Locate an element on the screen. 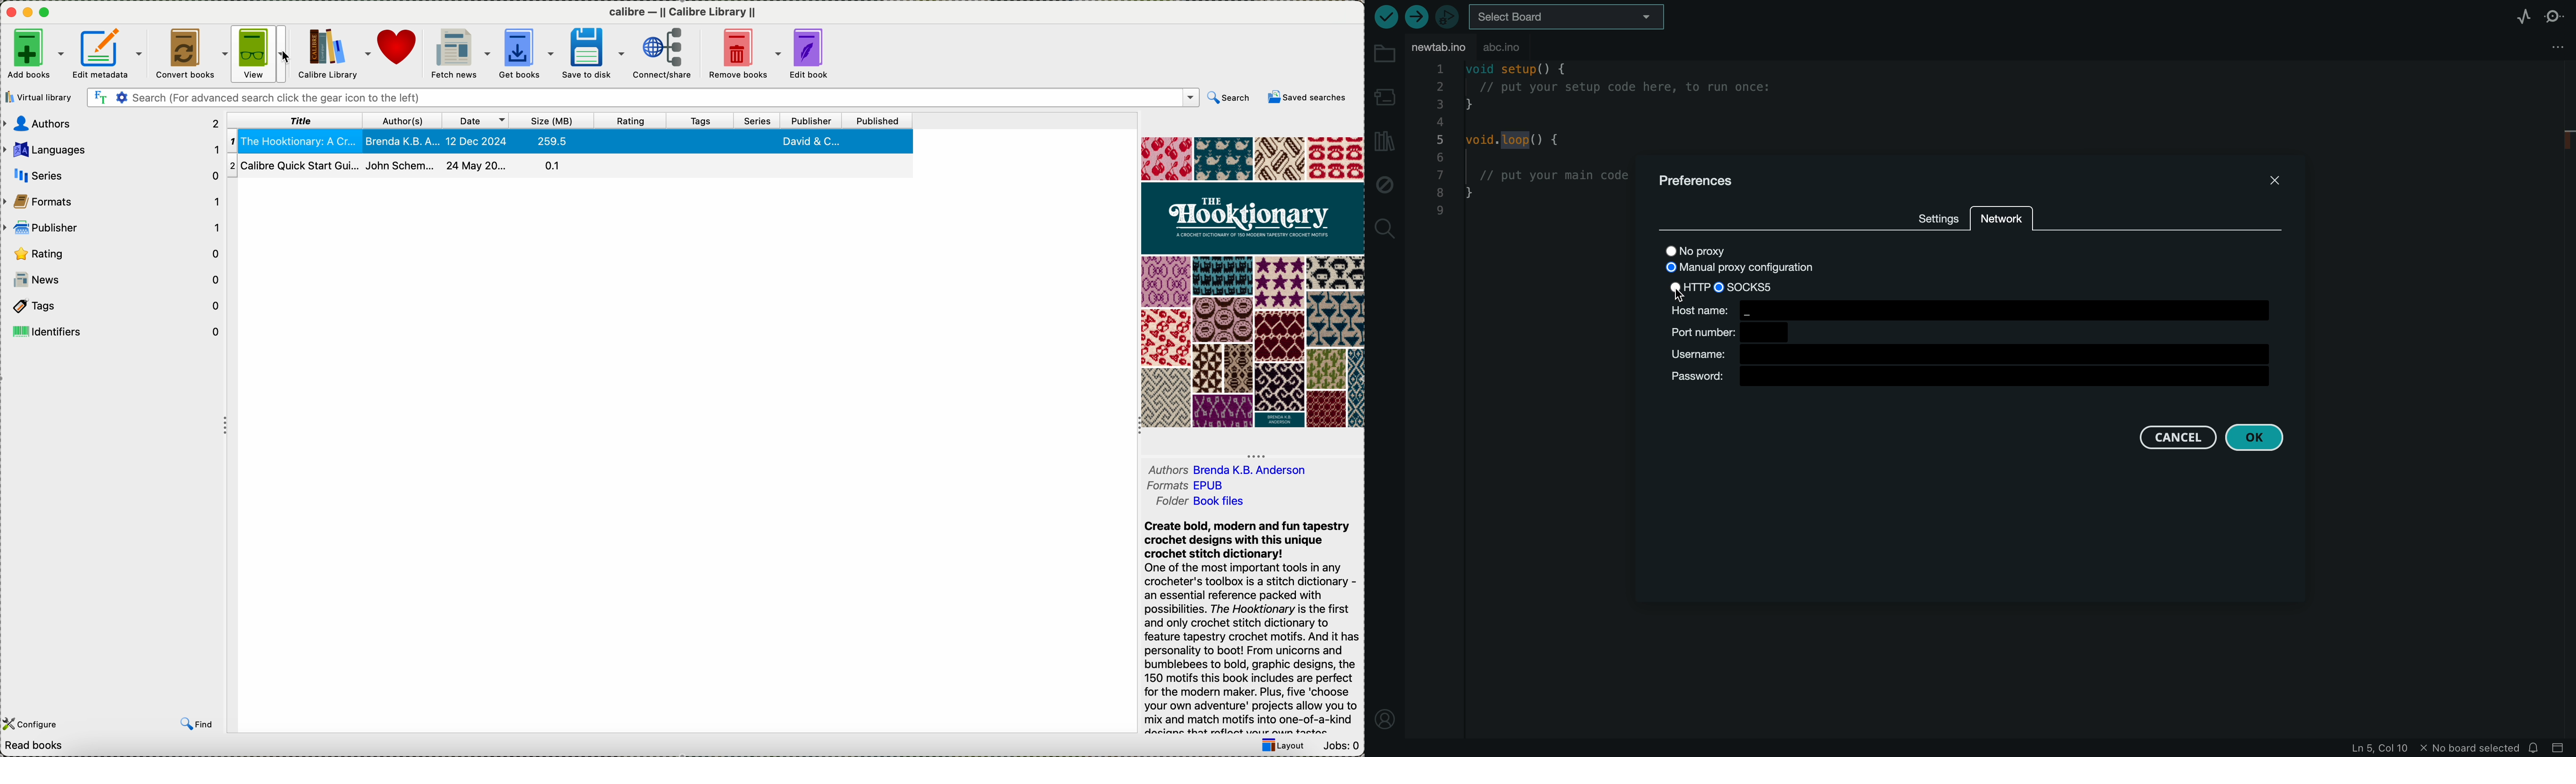  edit book is located at coordinates (810, 52).